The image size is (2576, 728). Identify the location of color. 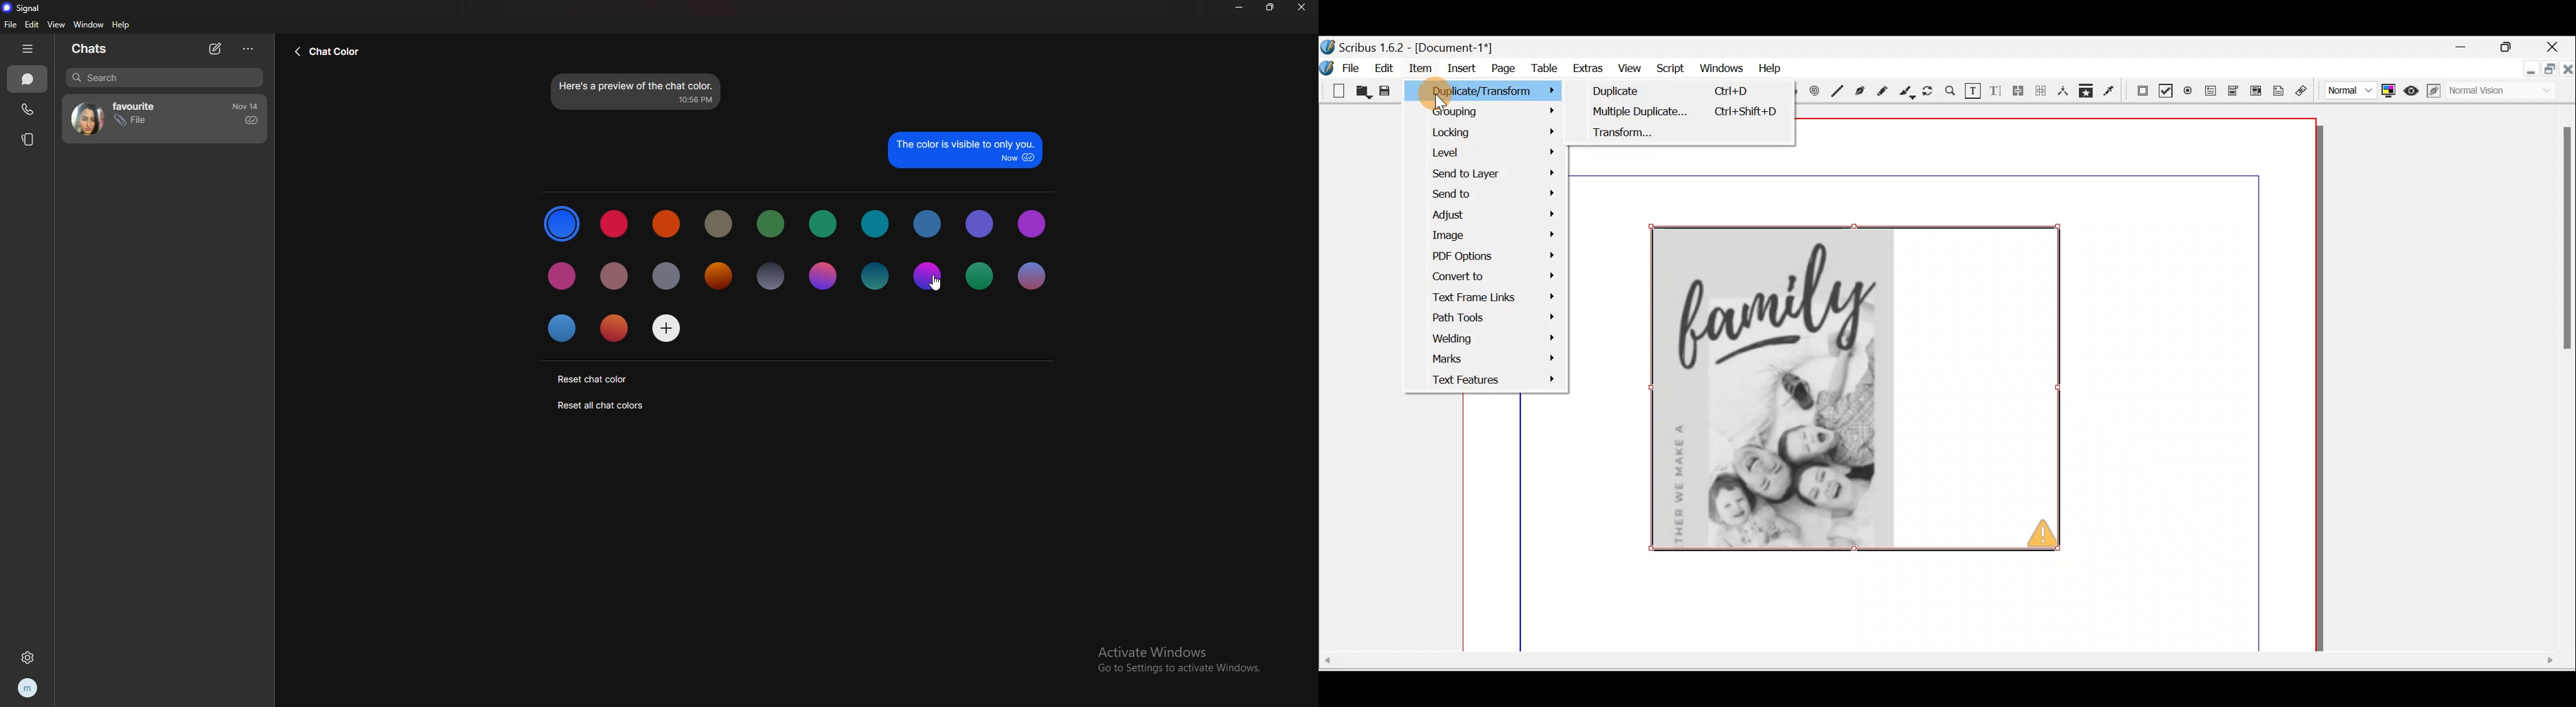
(876, 224).